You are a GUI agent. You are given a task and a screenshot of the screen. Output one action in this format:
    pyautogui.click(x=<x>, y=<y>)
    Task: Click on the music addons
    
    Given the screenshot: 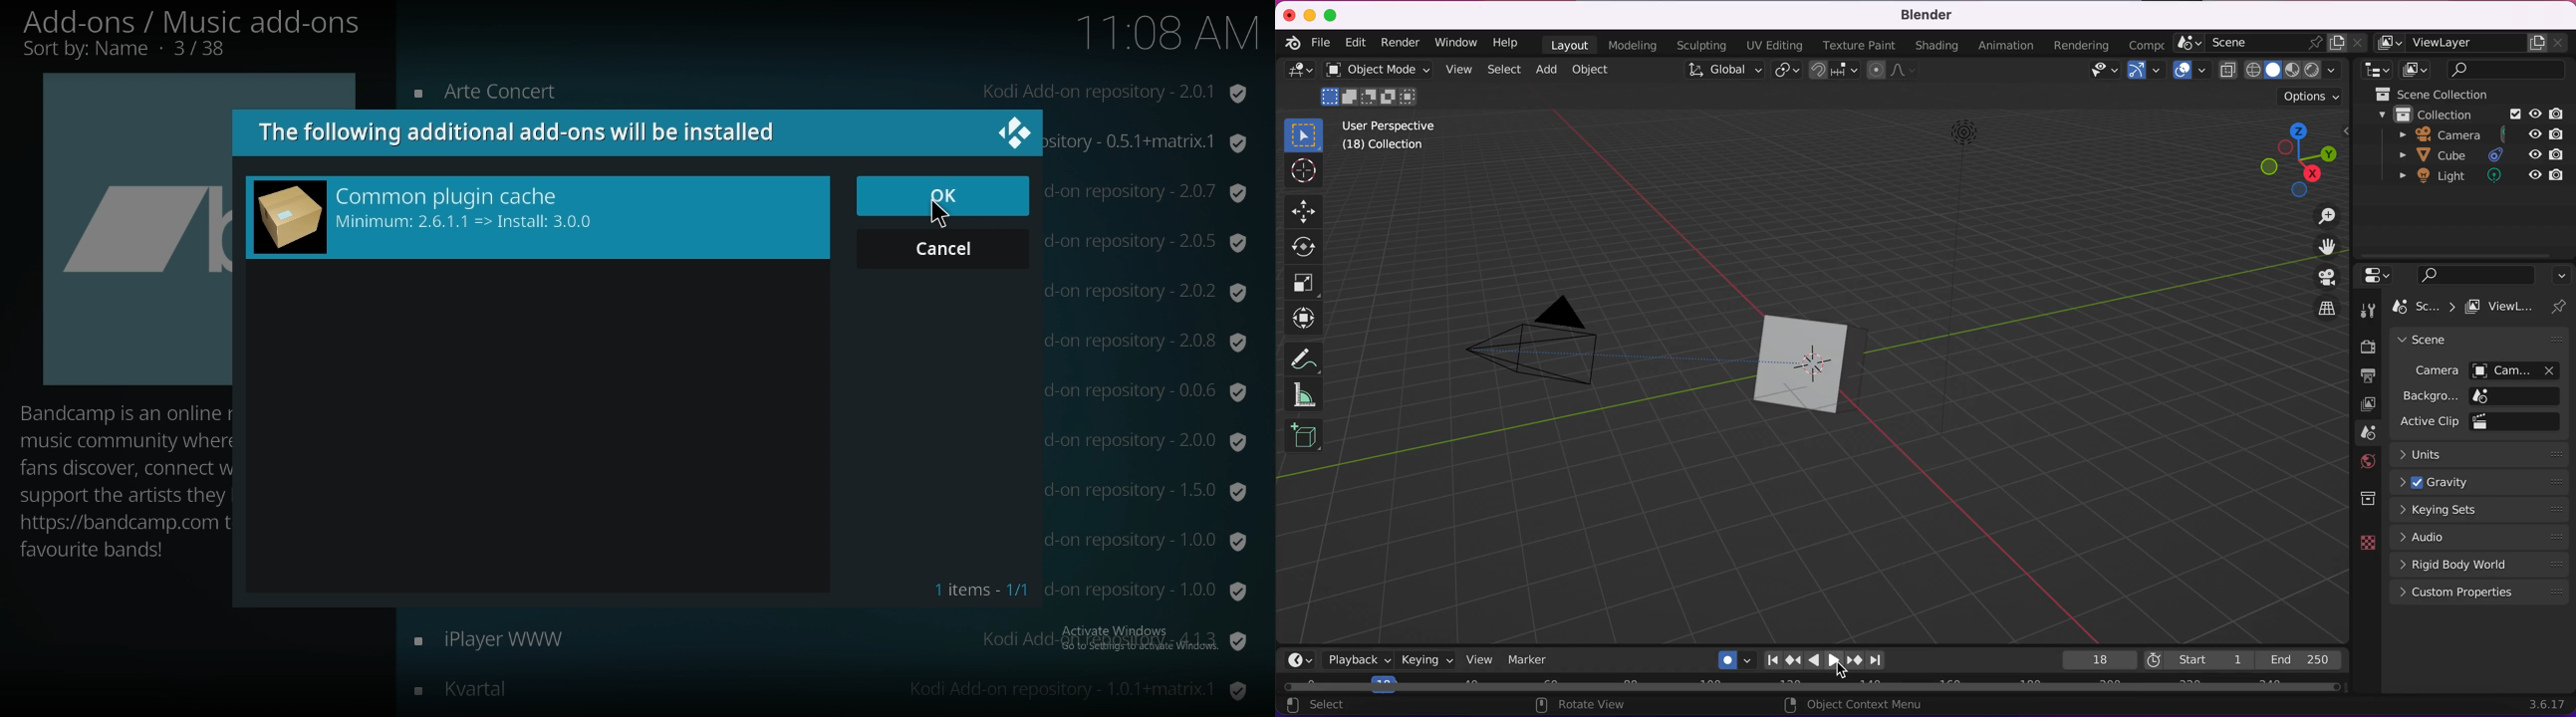 What is the action you would take?
    pyautogui.click(x=191, y=35)
    